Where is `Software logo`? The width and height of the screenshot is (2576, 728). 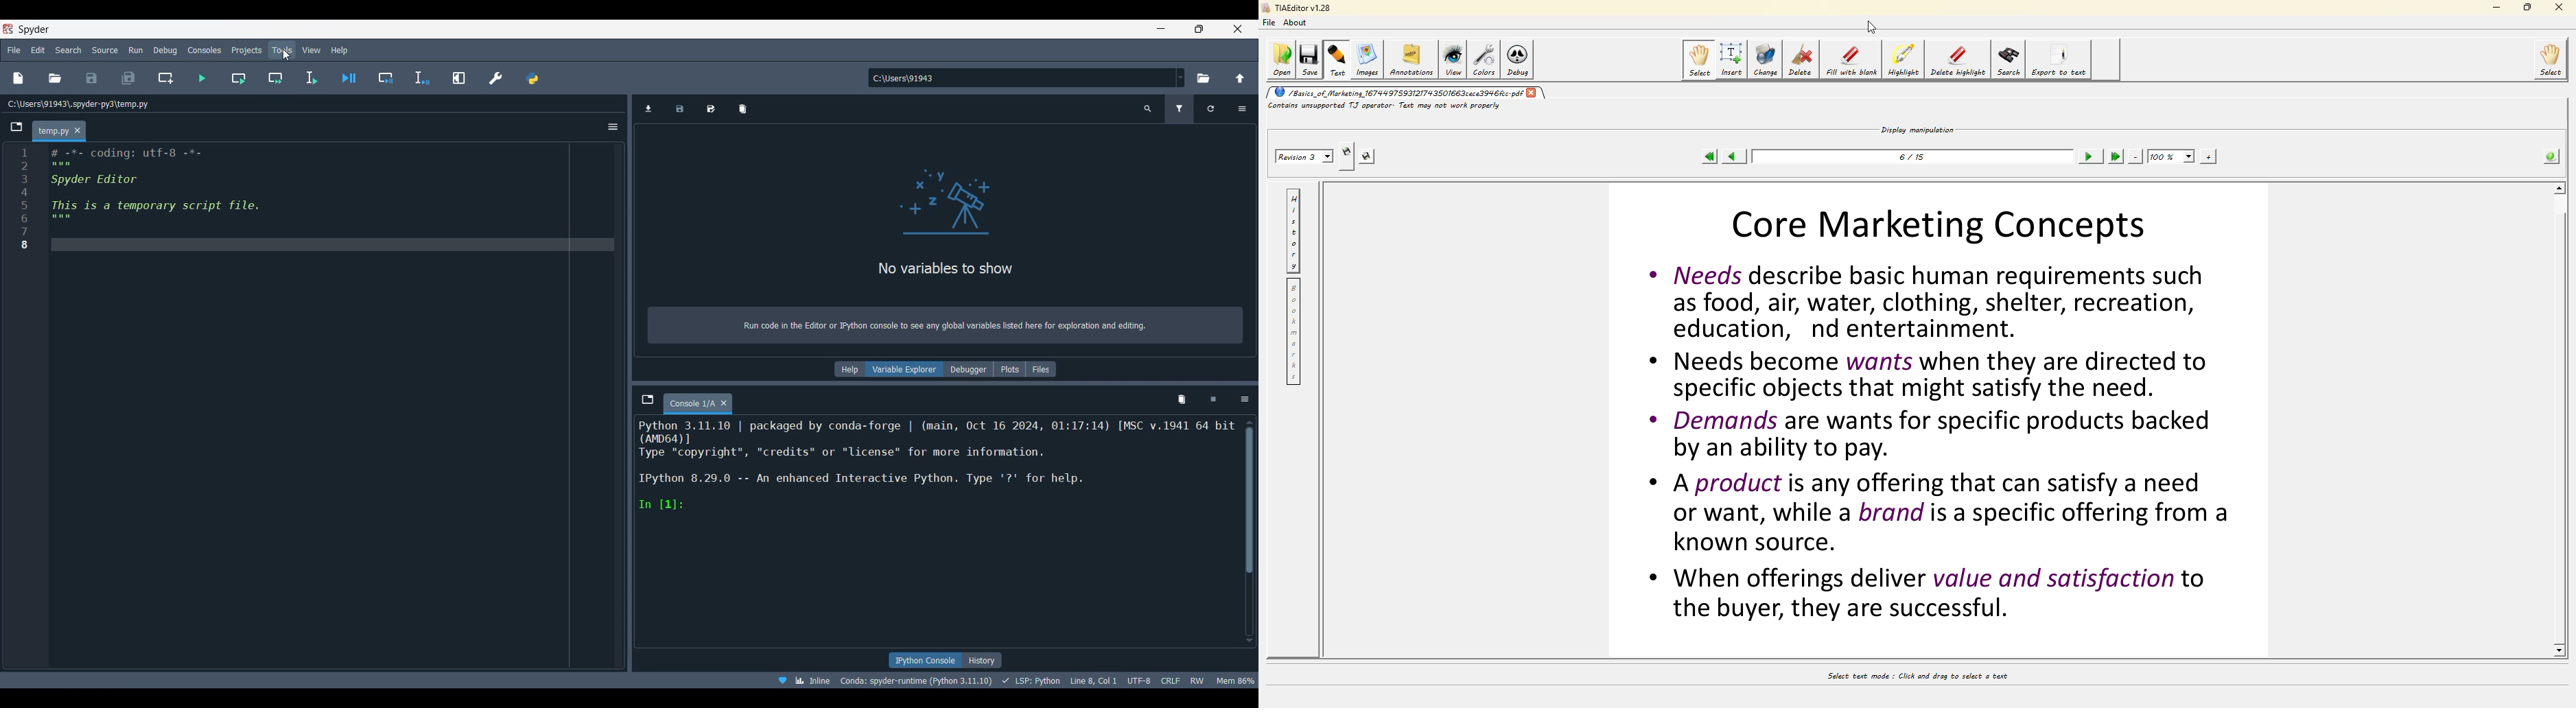
Software logo is located at coordinates (8, 29).